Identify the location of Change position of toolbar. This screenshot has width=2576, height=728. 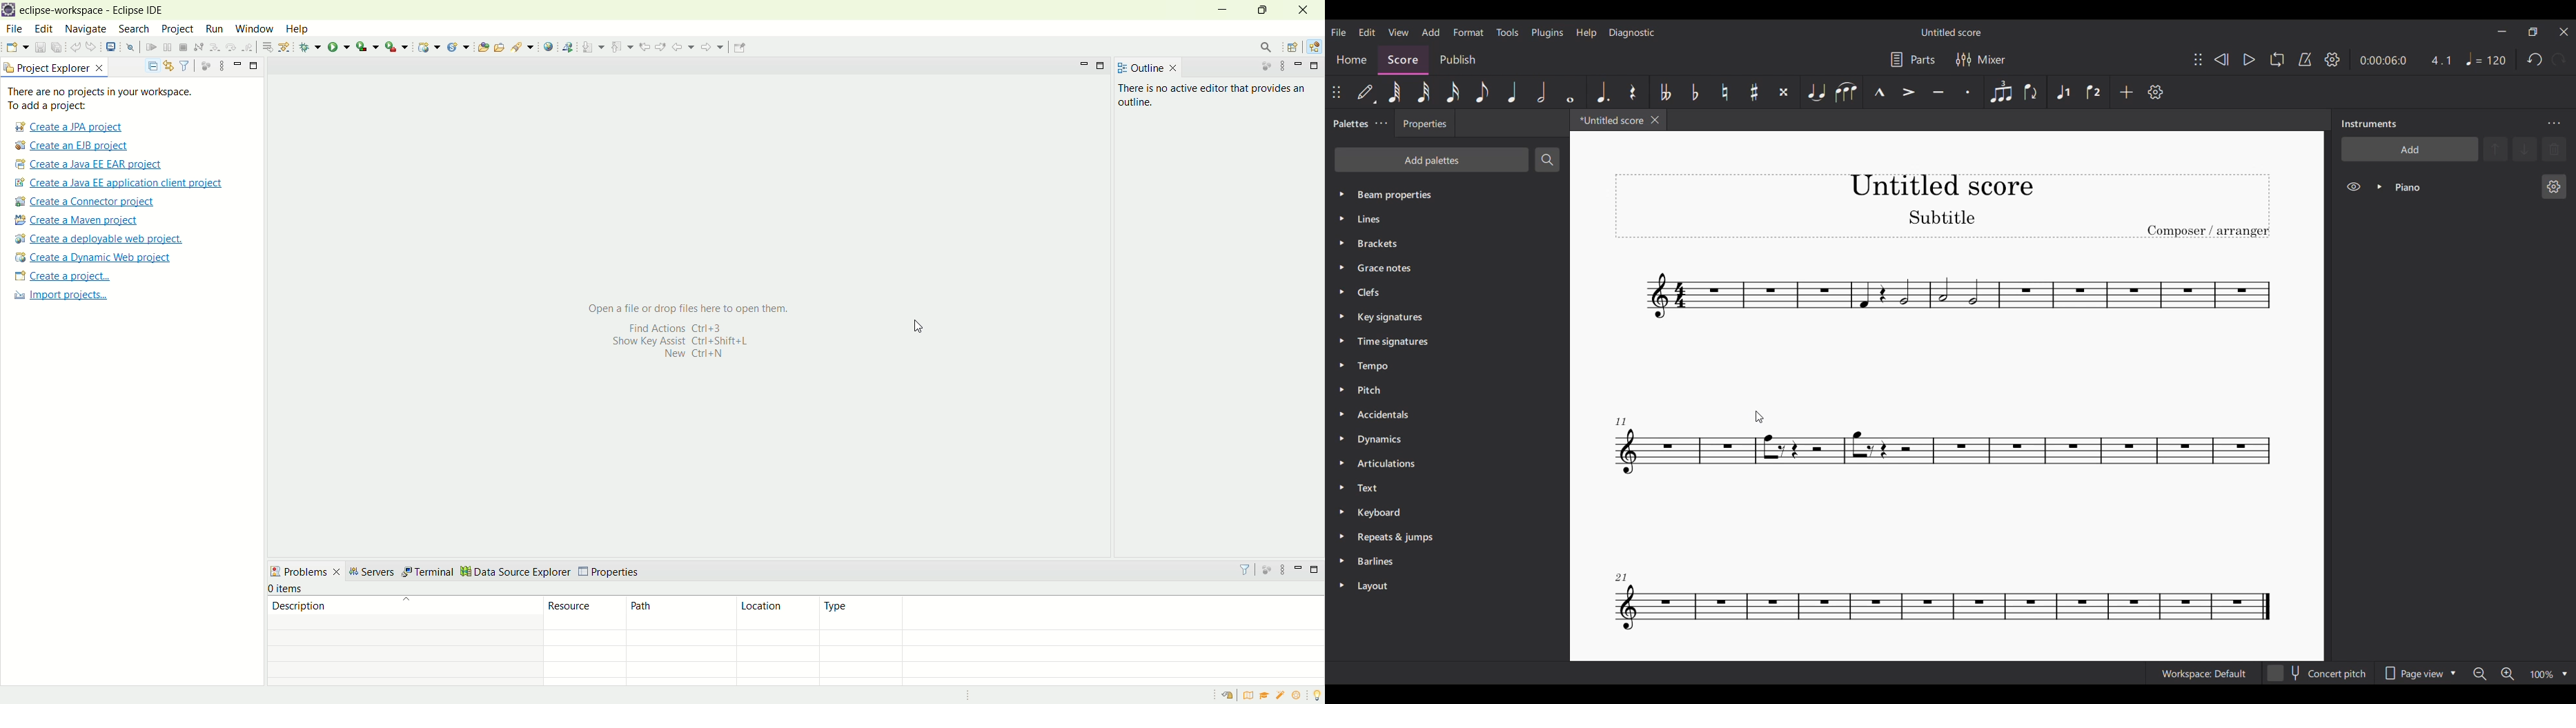
(2198, 59).